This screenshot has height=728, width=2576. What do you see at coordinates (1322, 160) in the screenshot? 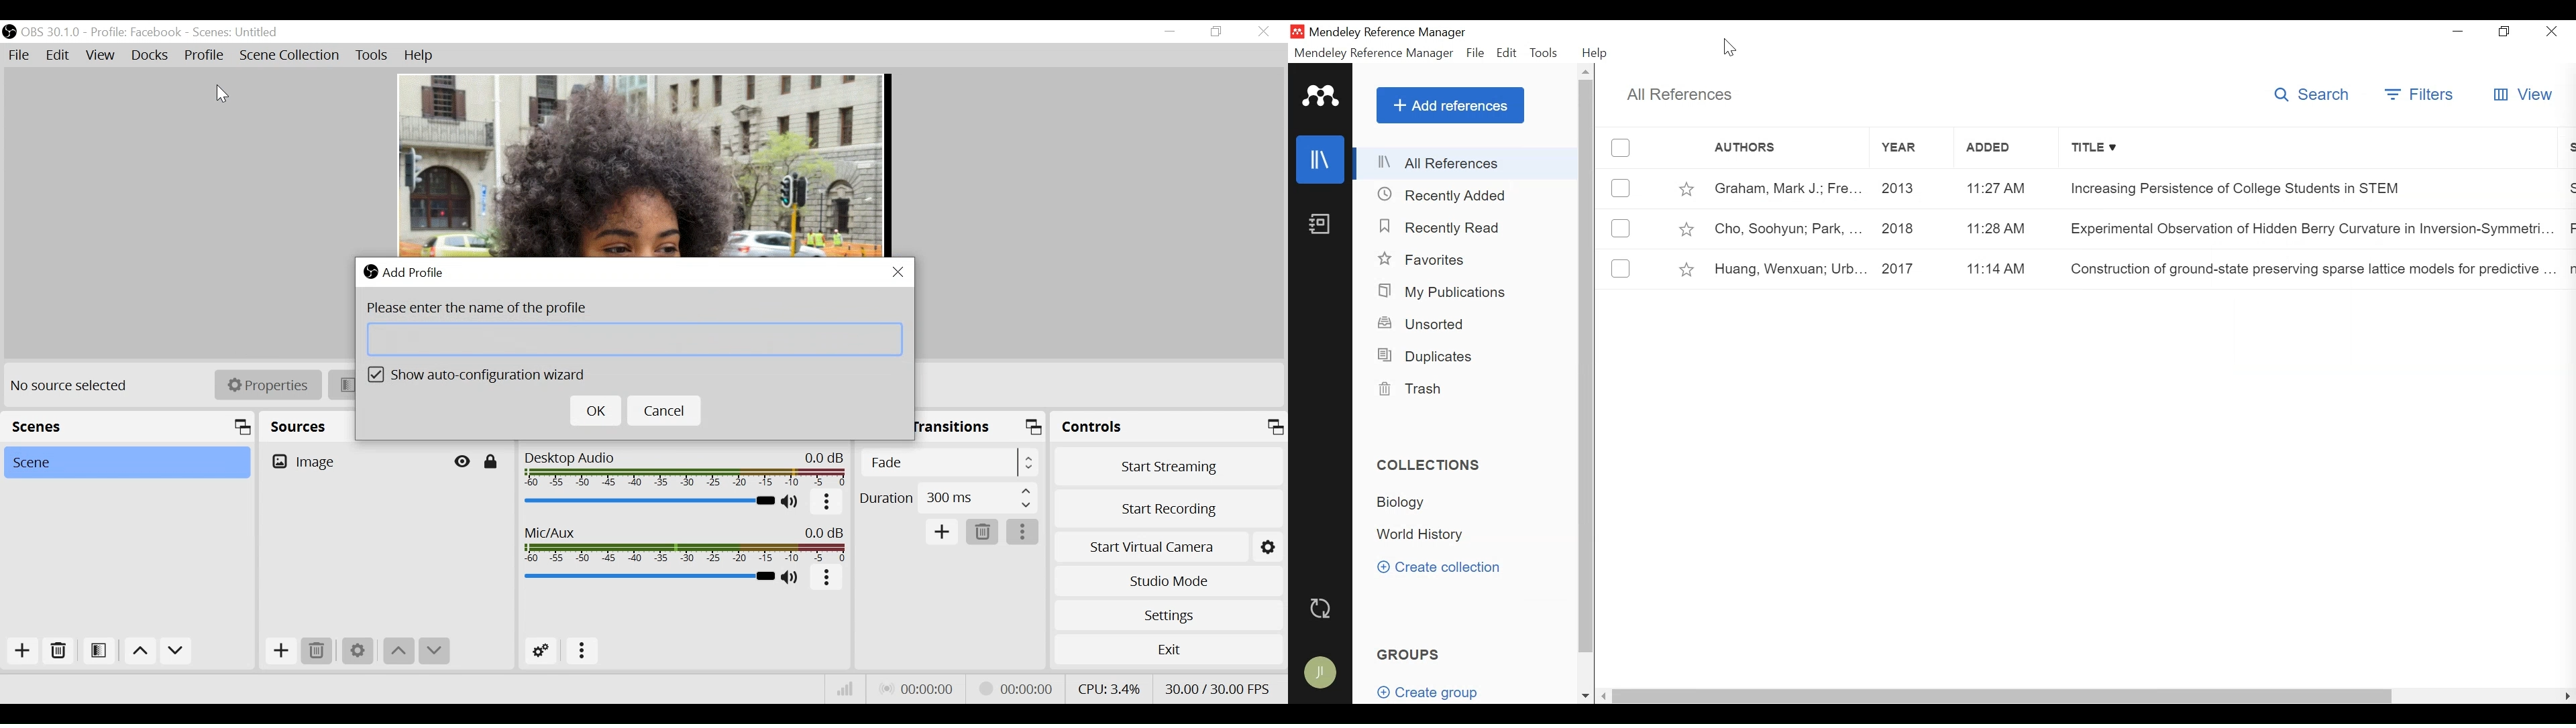
I see `Library` at bounding box center [1322, 160].